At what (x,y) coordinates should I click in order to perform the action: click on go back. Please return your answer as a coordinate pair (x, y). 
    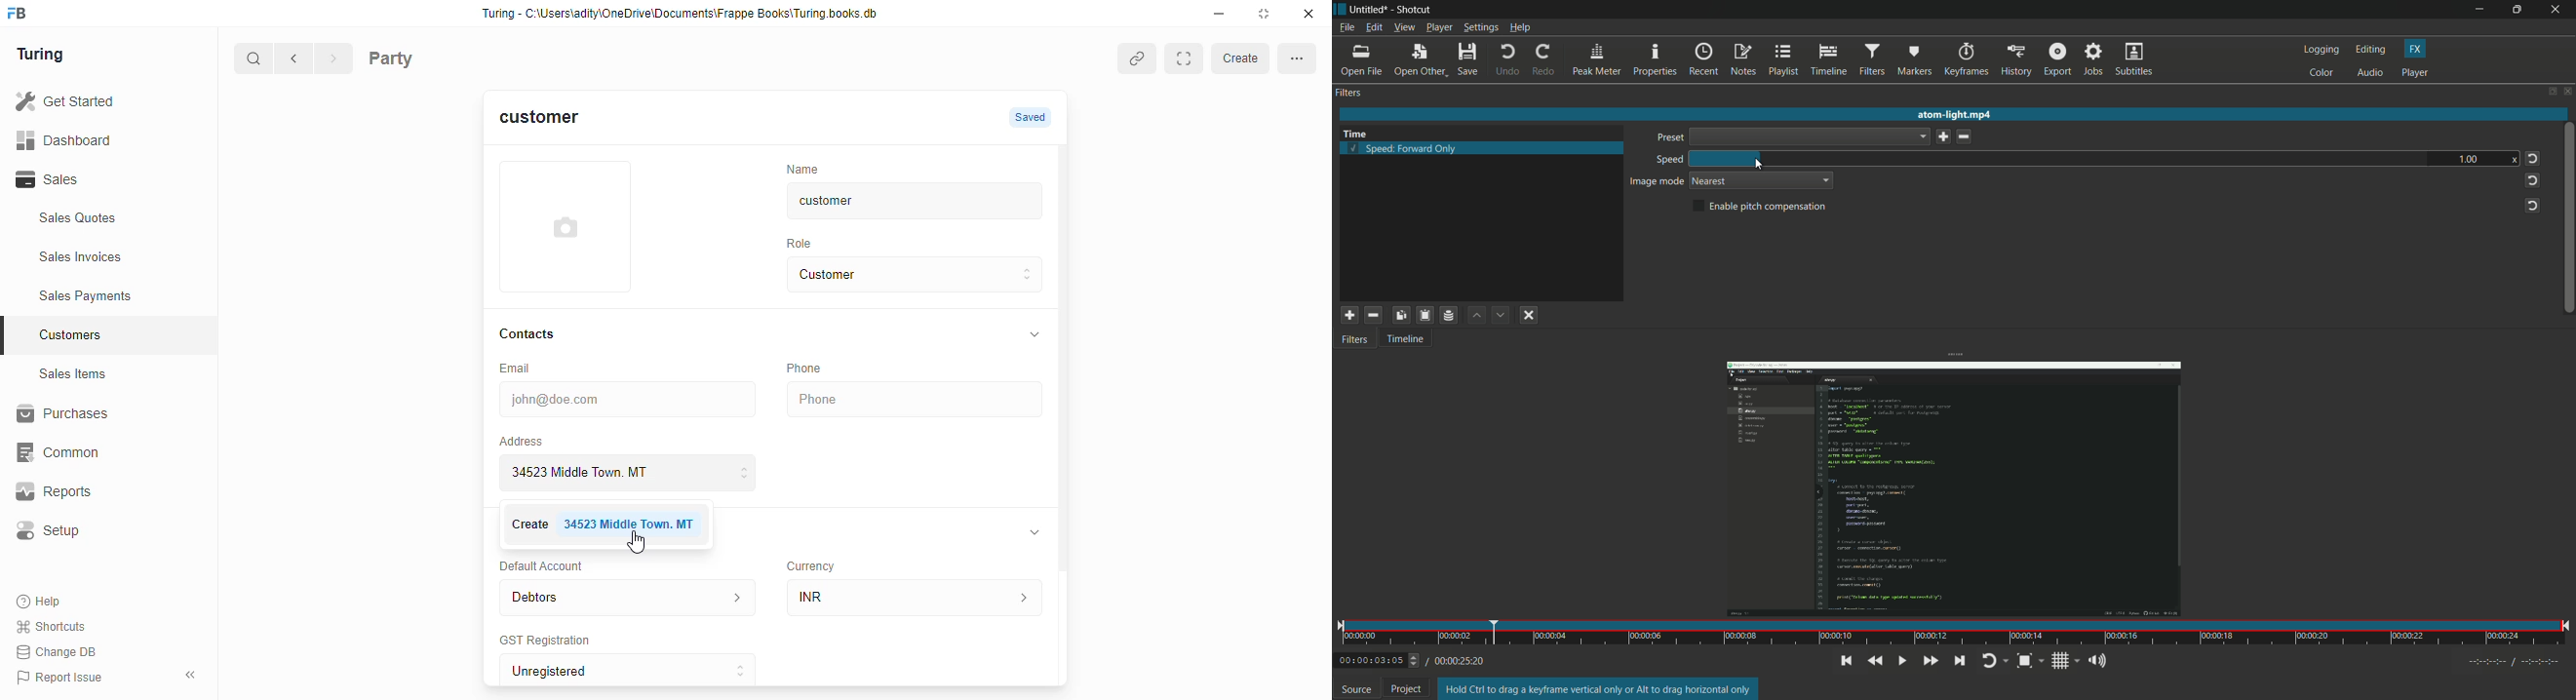
    Looking at the image, I should click on (297, 59).